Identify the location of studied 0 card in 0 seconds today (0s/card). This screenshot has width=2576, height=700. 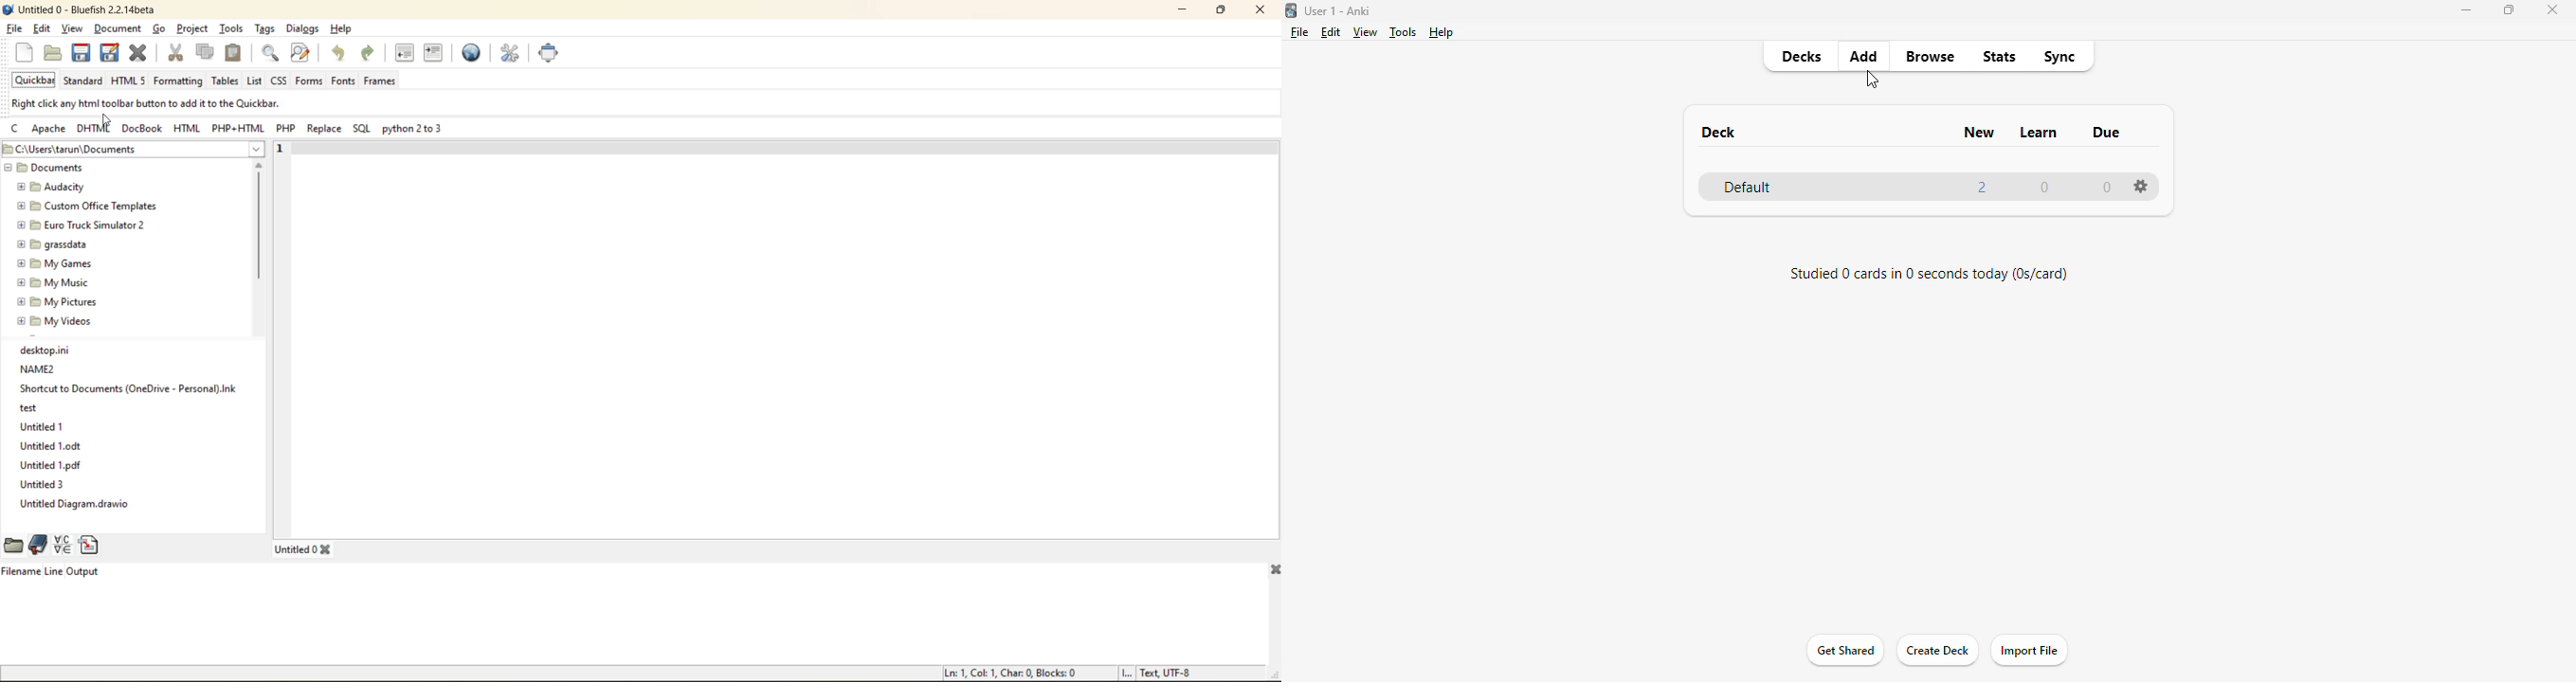
(1931, 275).